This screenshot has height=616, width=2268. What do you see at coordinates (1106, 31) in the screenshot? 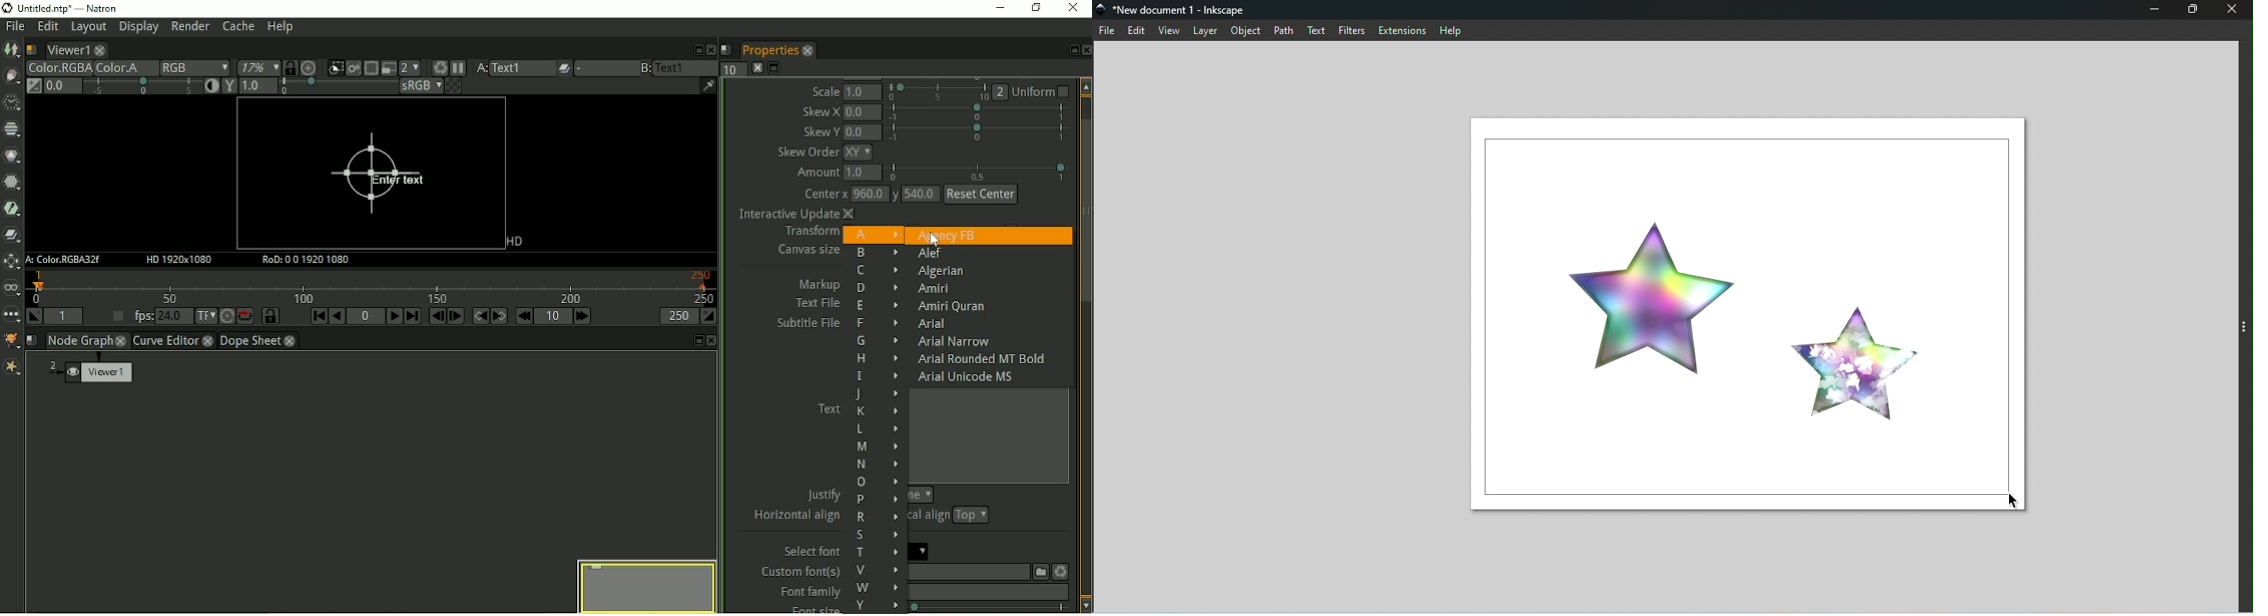
I see `File` at bounding box center [1106, 31].